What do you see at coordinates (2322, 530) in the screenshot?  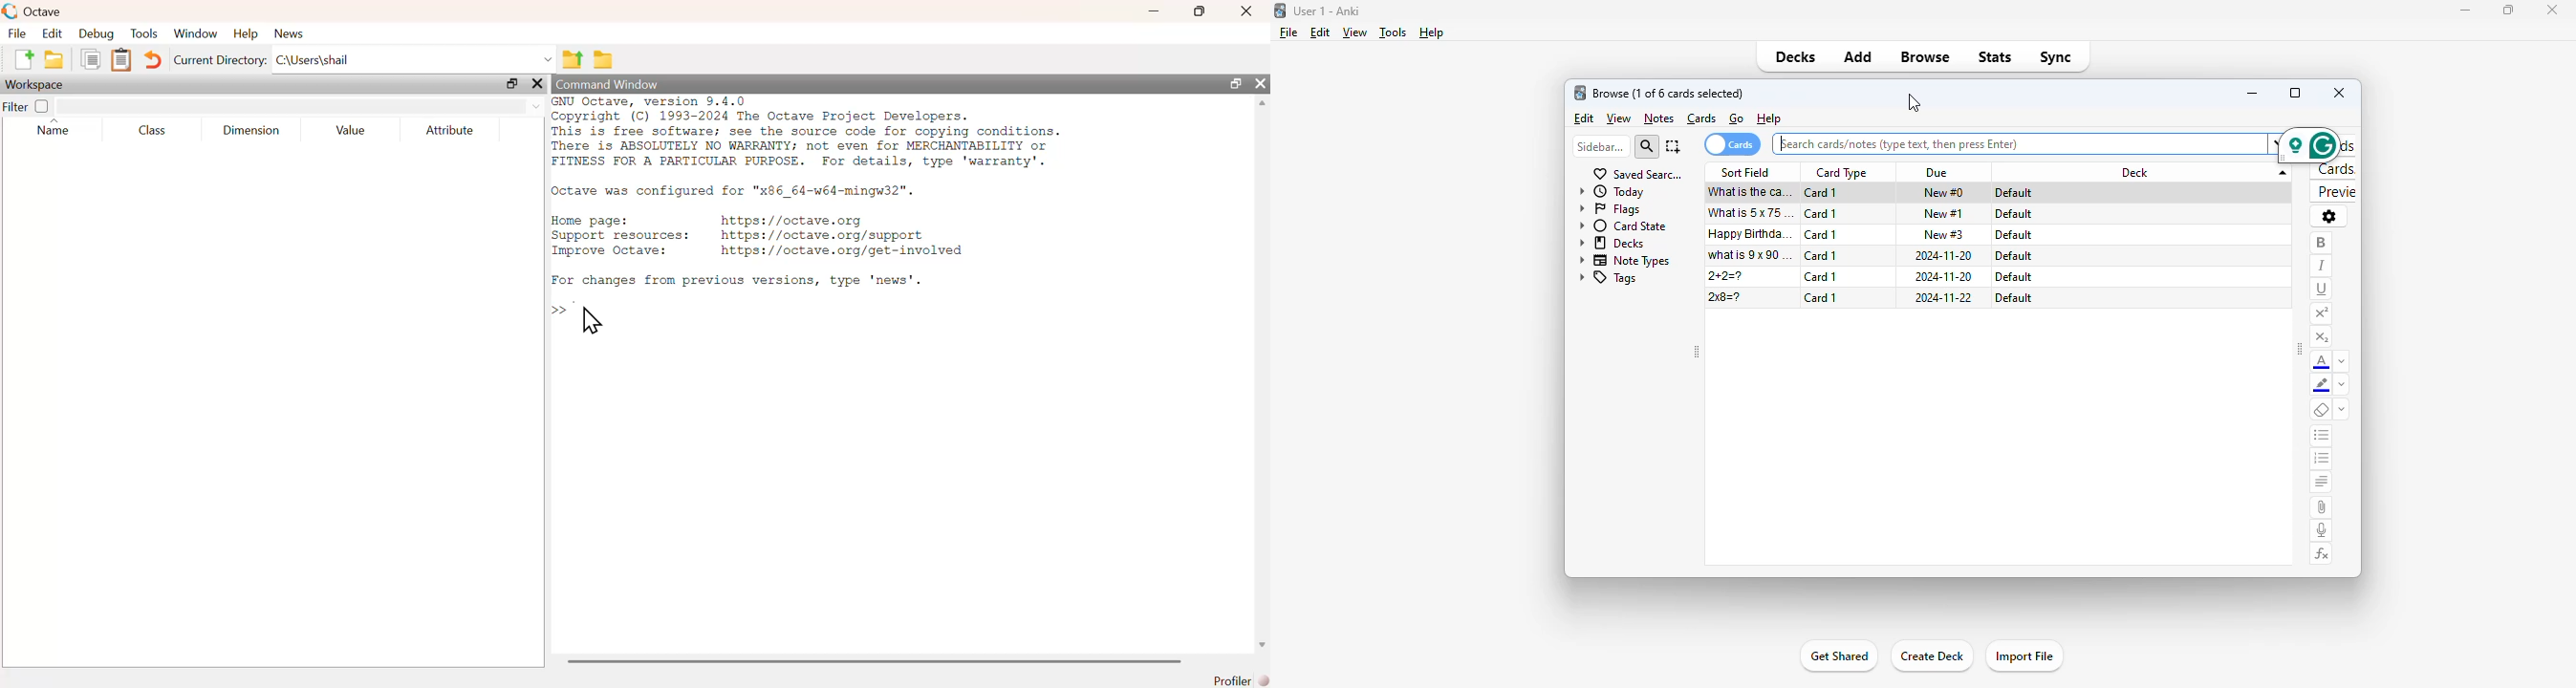 I see `record audio` at bounding box center [2322, 530].